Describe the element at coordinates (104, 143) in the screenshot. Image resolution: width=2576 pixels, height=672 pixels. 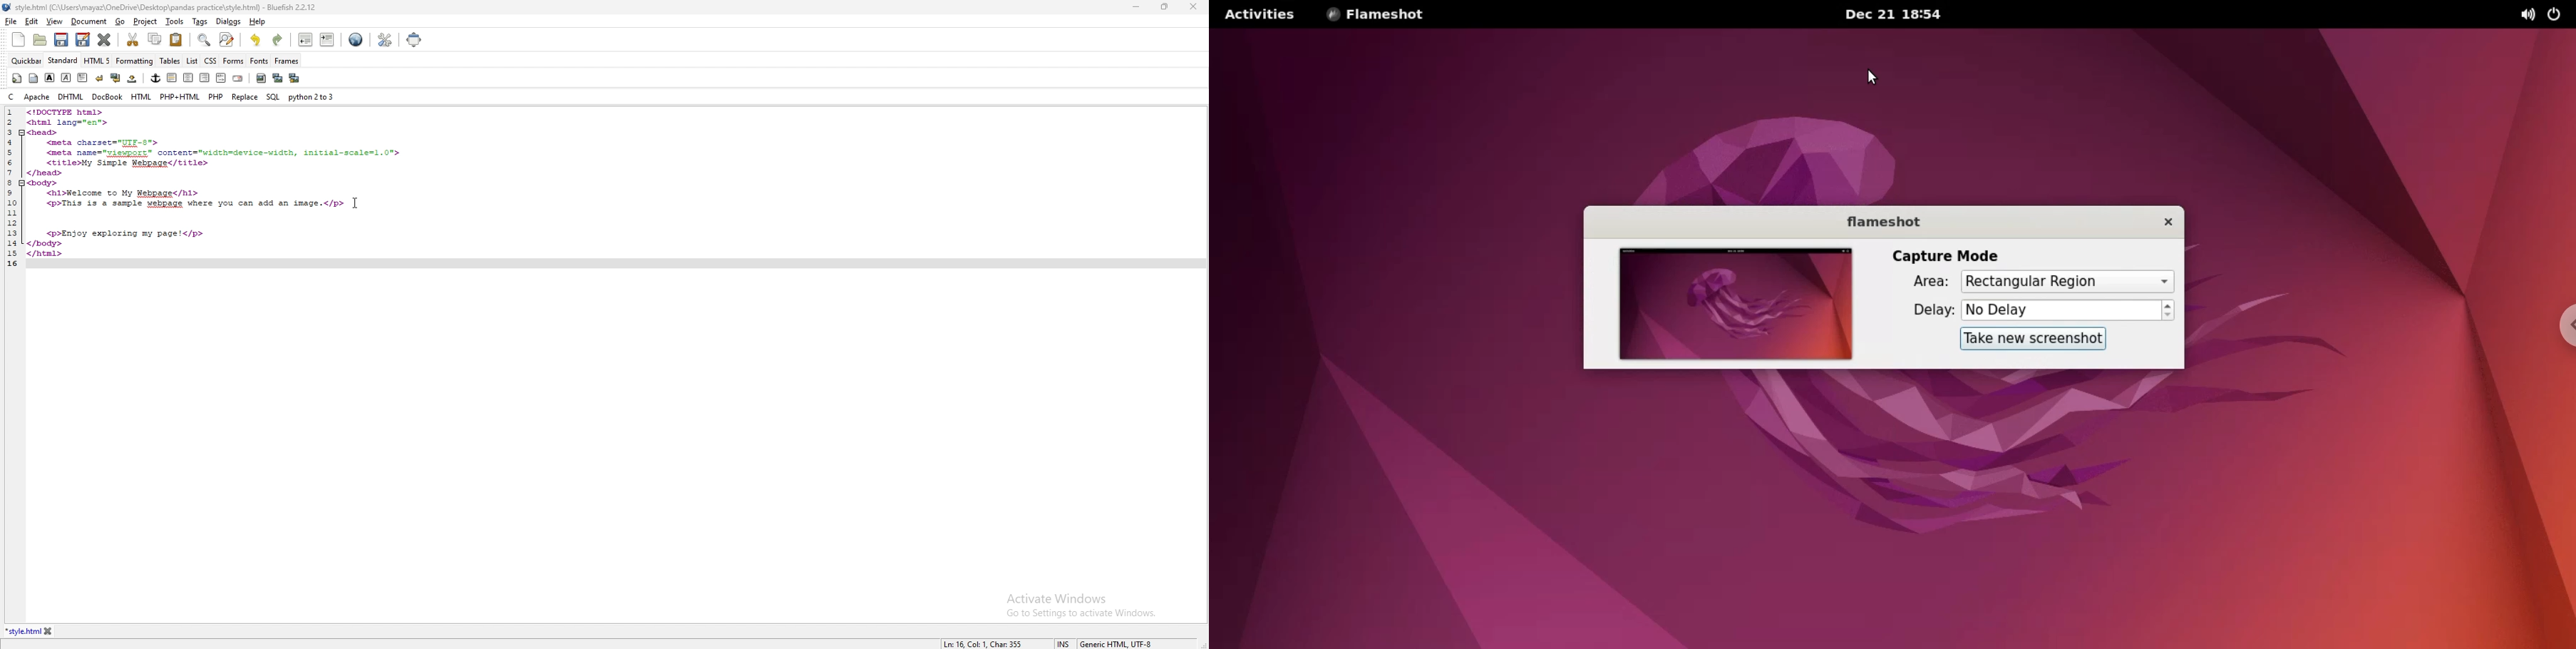
I see `<meta charset="UIF-8">` at that location.